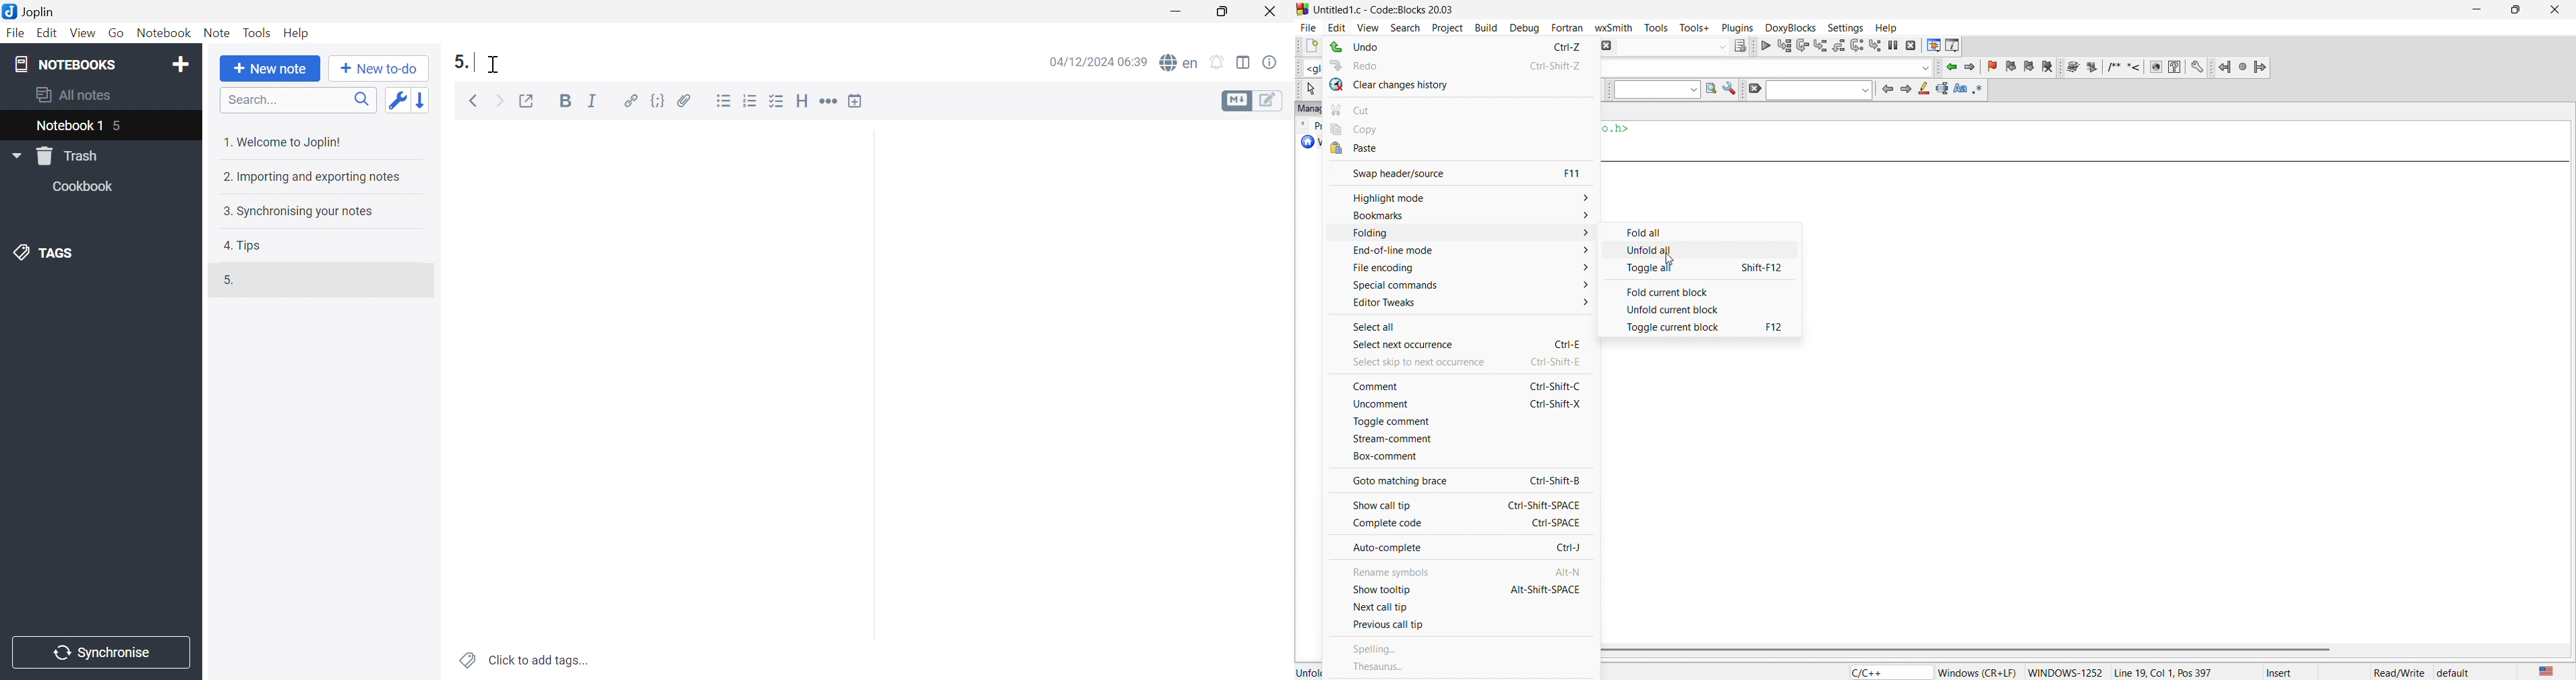 This screenshot has width=2576, height=700. I want to click on Horizontal rule, so click(830, 101).